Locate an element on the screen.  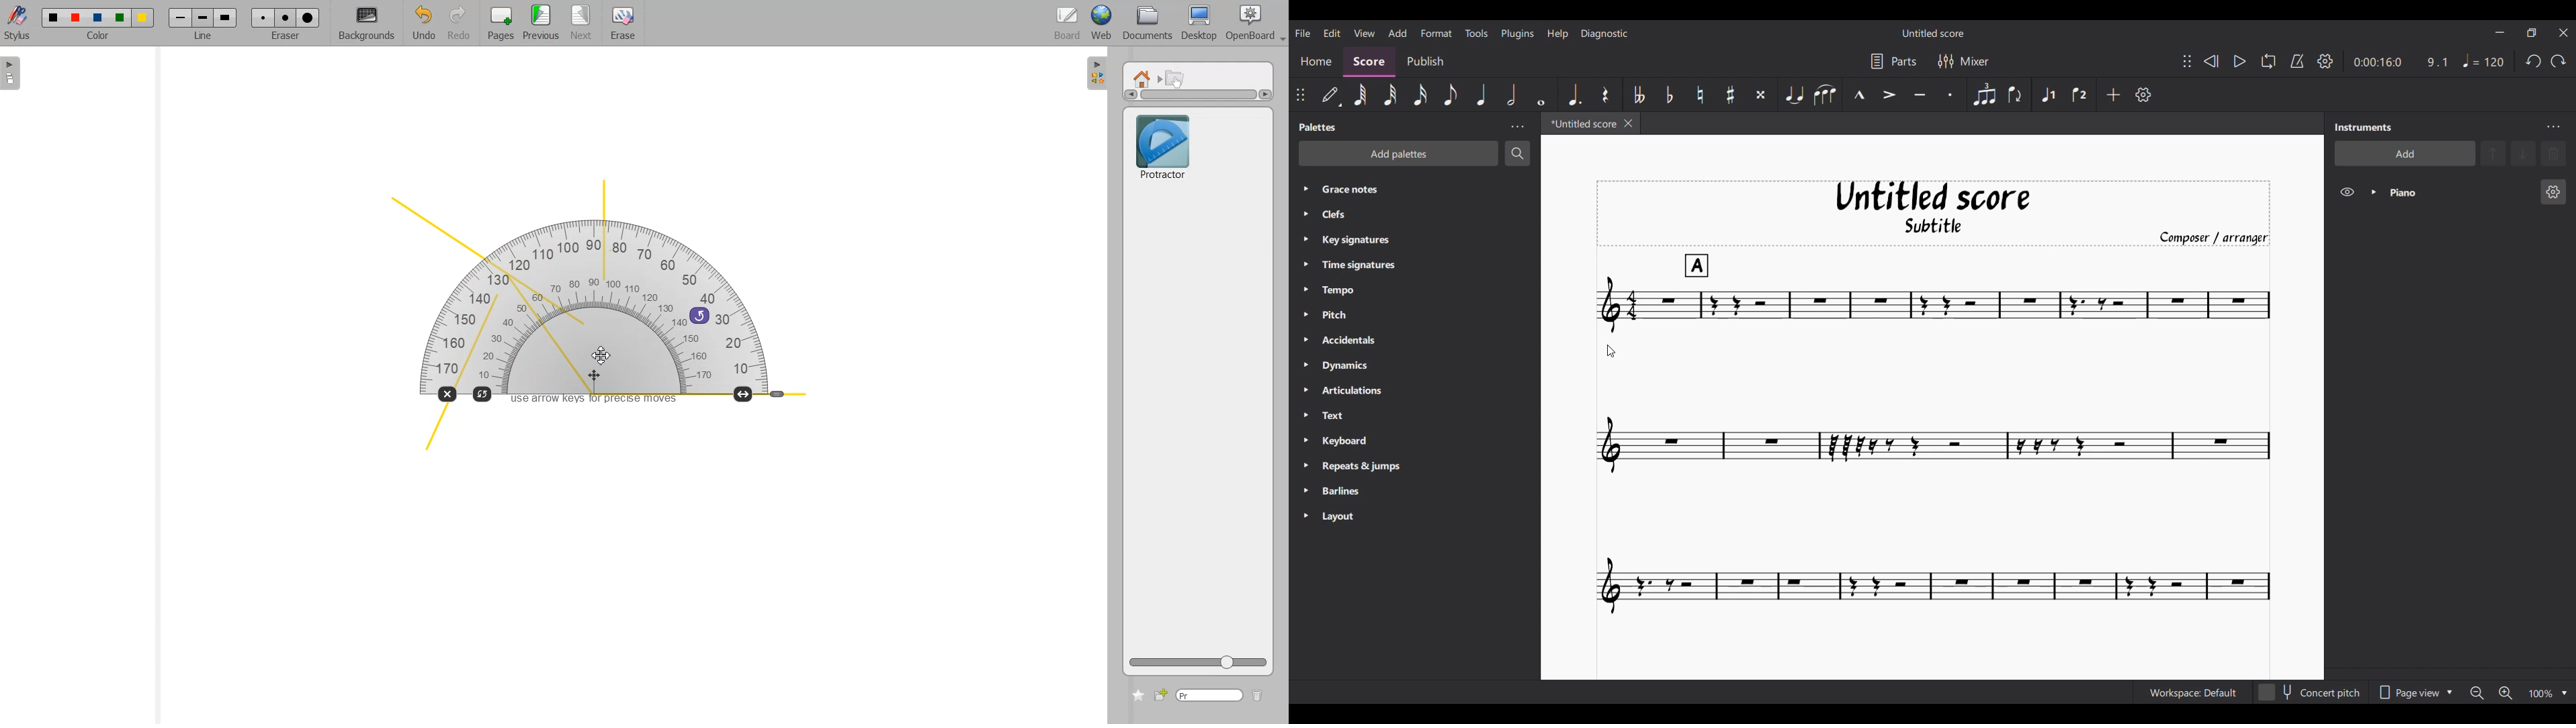
Composer/arranger is located at coordinates (2213, 237).